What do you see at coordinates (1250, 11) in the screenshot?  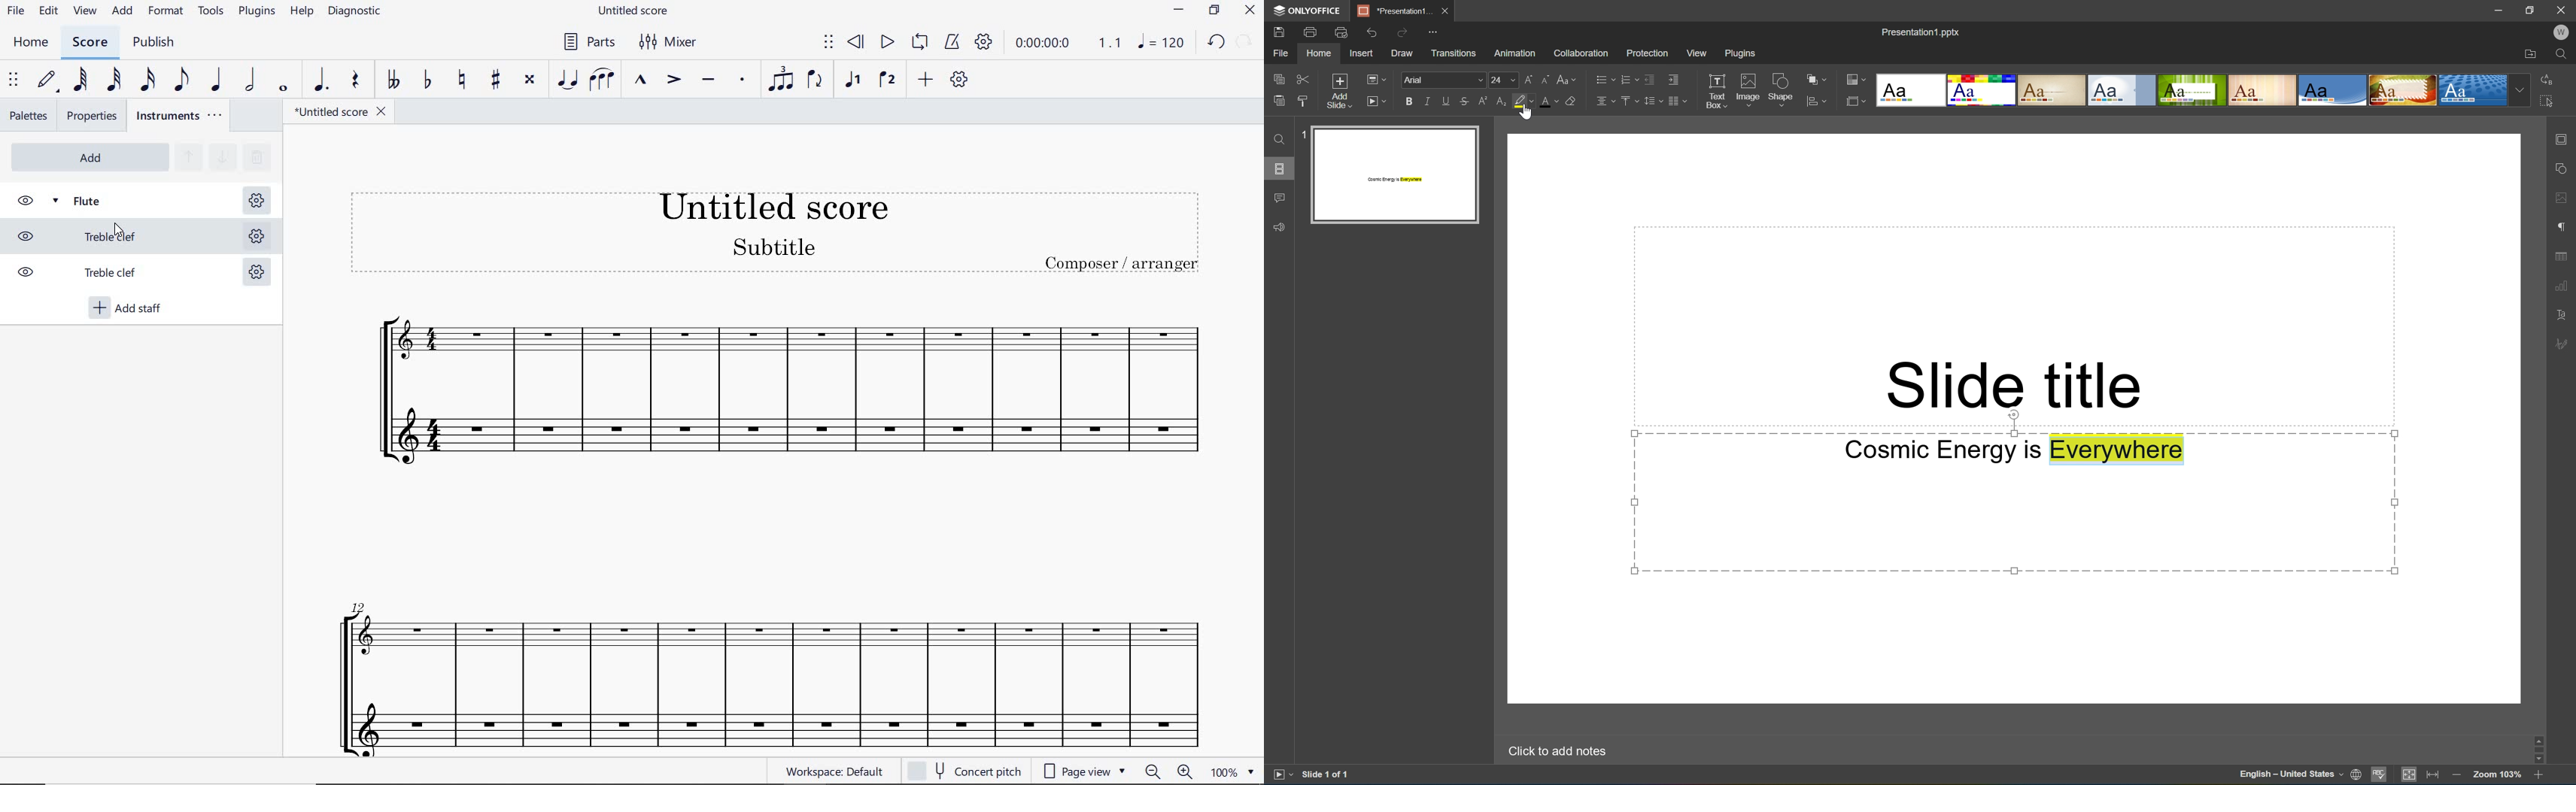 I see `CLOSE` at bounding box center [1250, 11].